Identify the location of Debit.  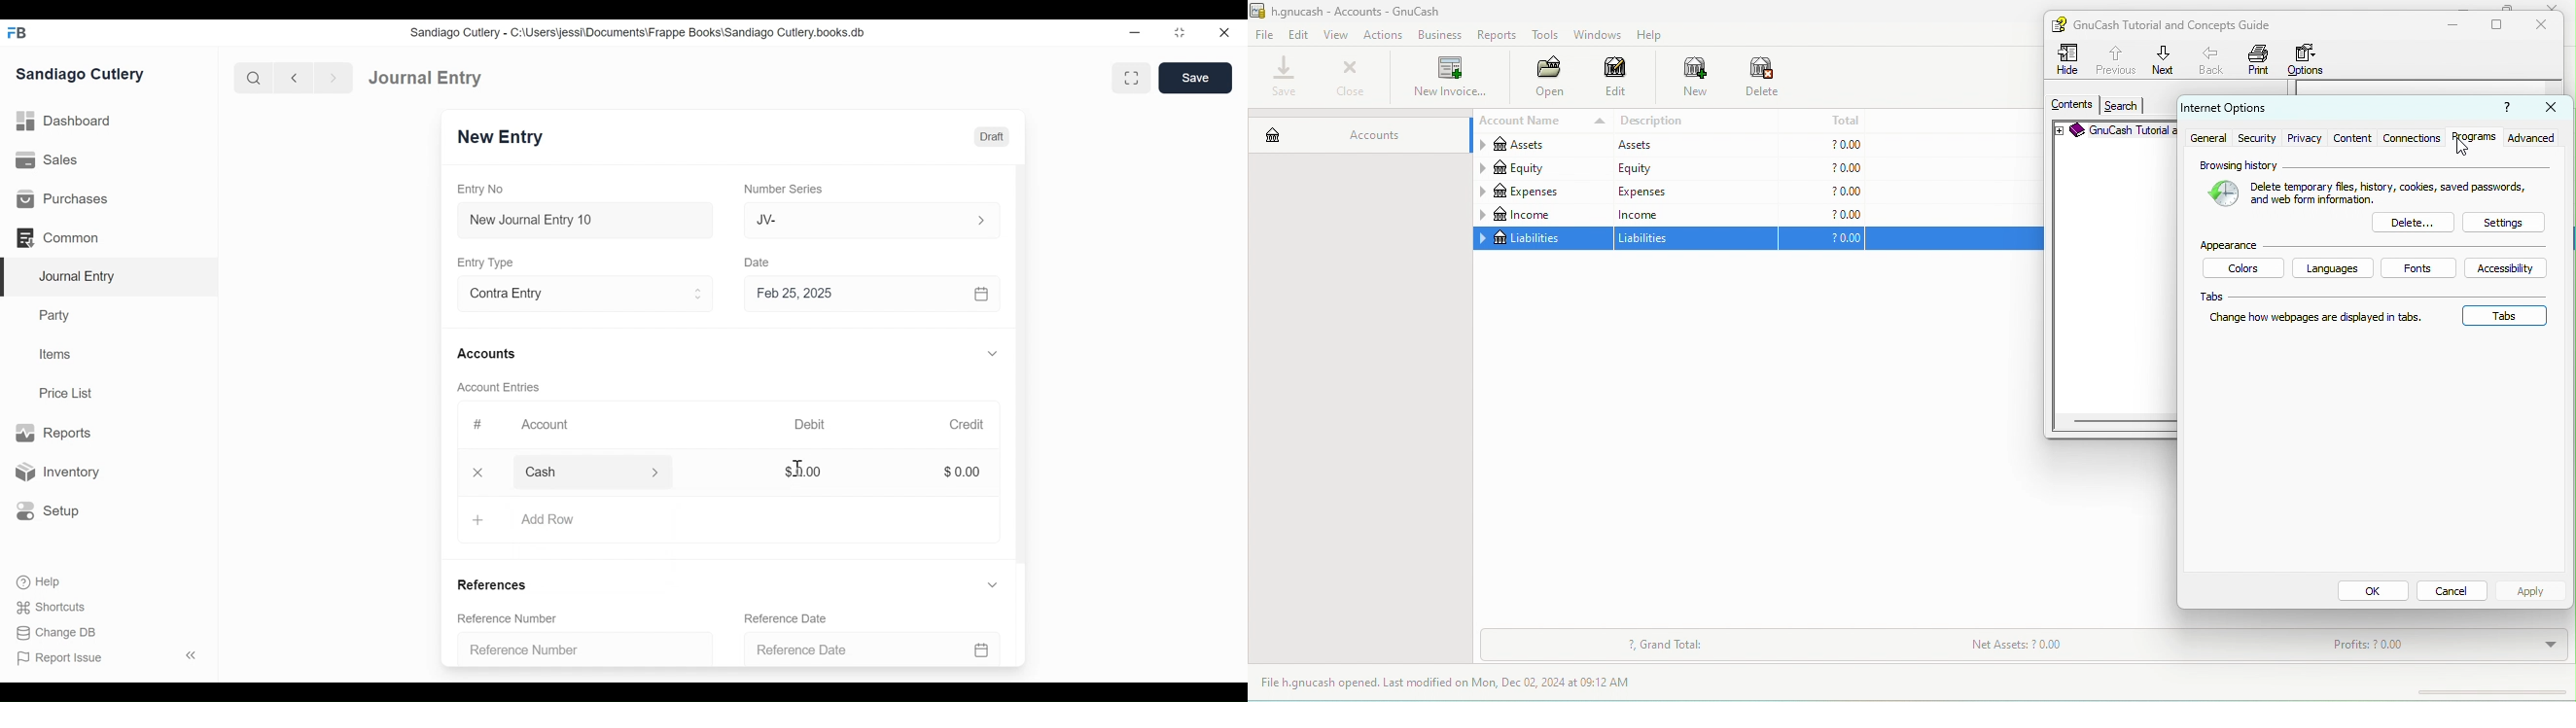
(815, 424).